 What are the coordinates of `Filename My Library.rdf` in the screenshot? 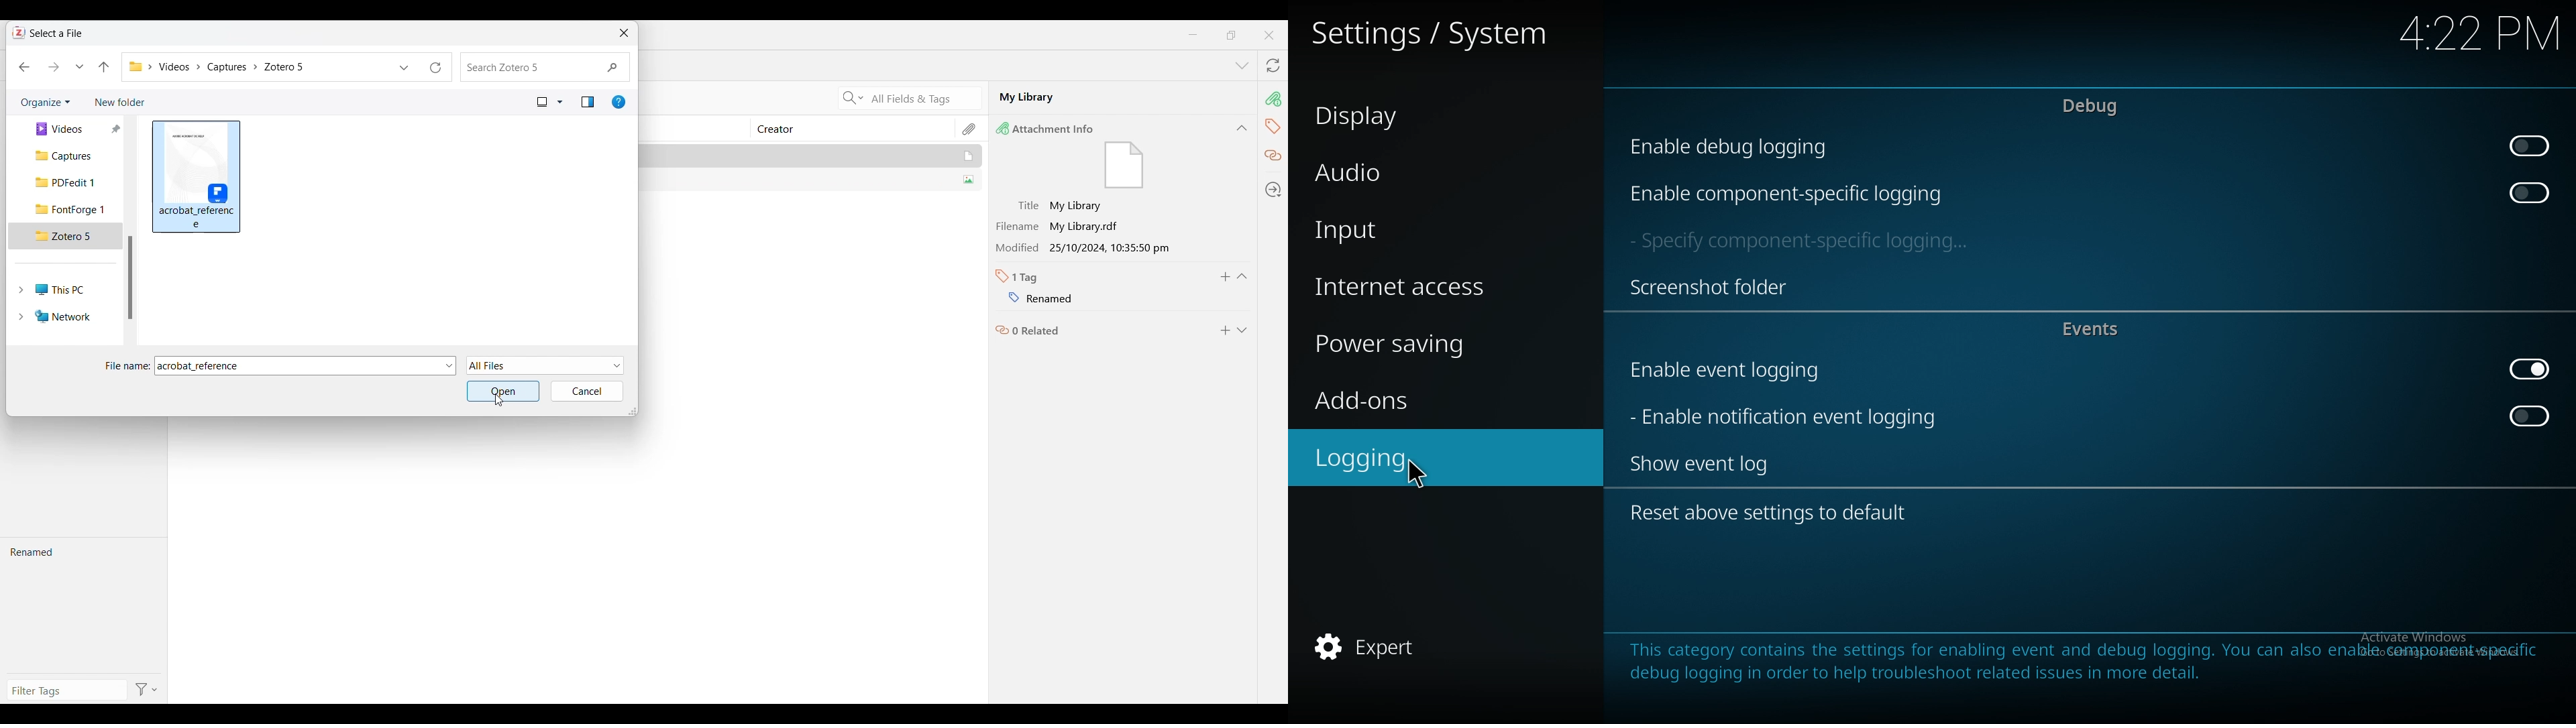 It's located at (1065, 223).